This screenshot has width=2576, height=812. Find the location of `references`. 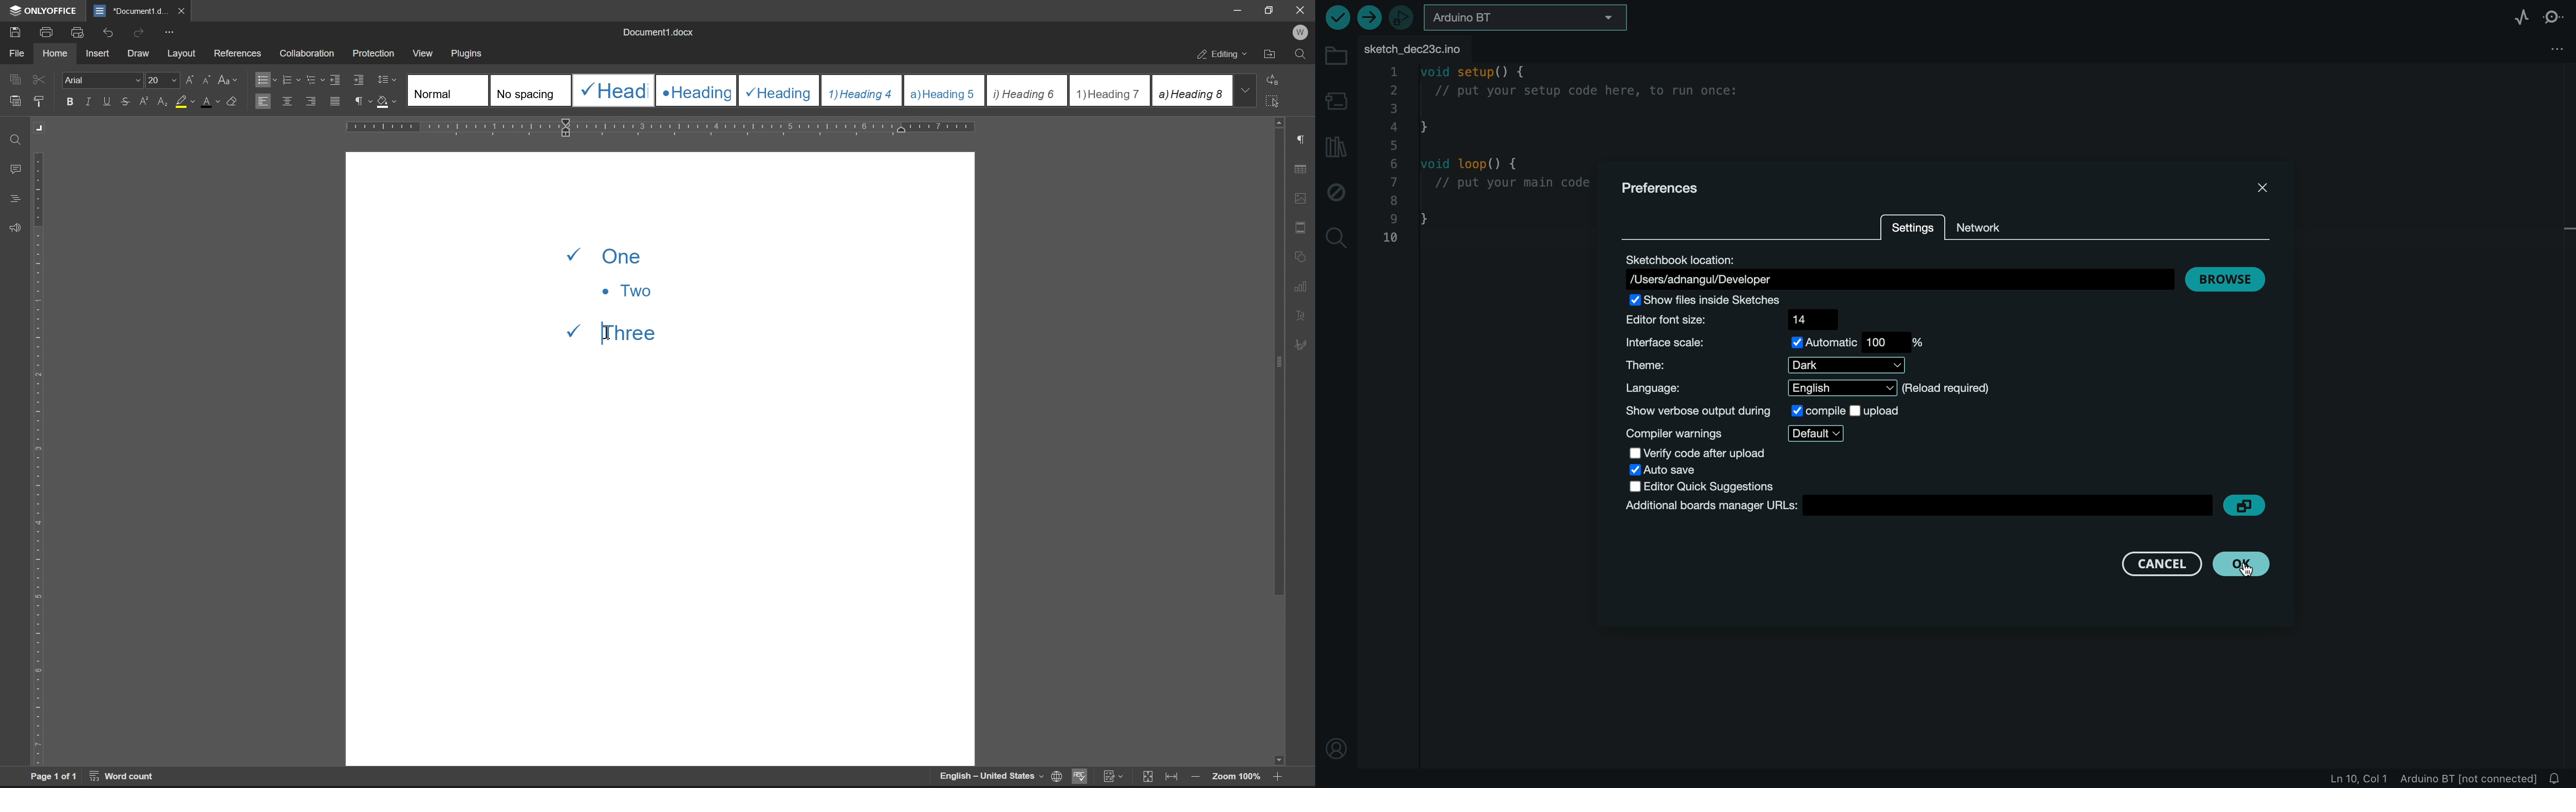

references is located at coordinates (238, 51).